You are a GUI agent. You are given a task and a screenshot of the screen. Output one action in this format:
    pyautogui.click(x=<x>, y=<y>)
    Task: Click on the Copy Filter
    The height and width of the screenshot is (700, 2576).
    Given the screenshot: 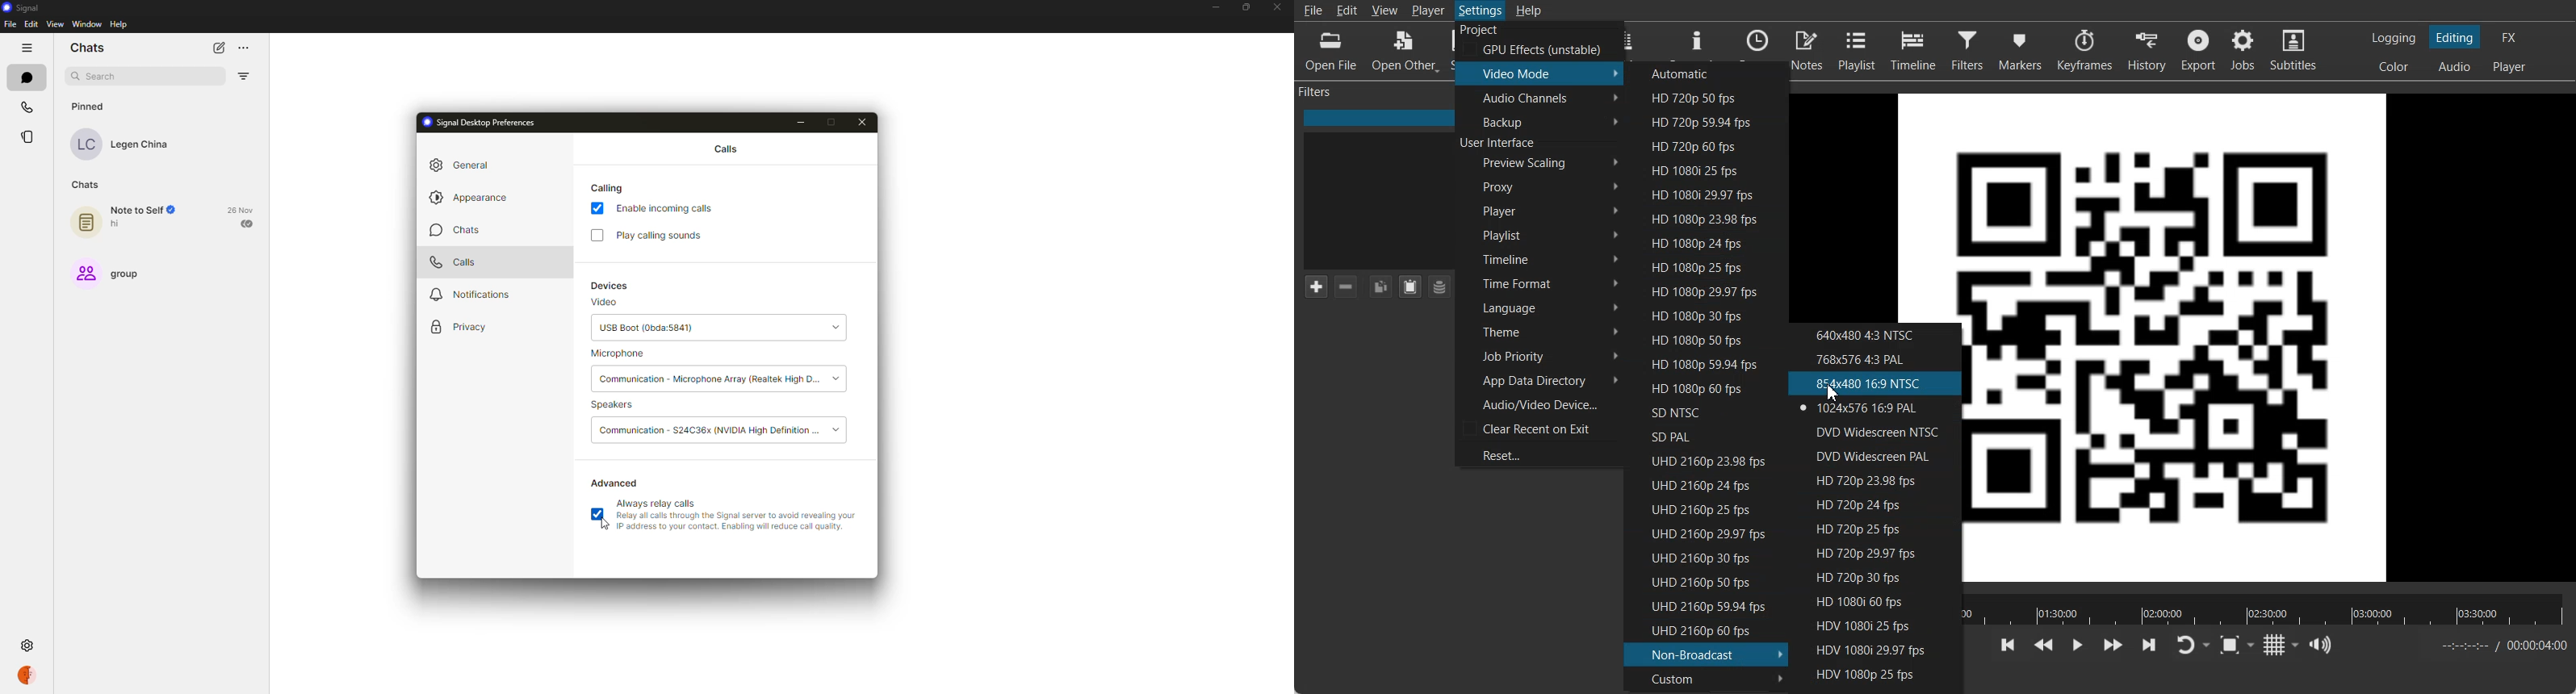 What is the action you would take?
    pyautogui.click(x=1380, y=286)
    